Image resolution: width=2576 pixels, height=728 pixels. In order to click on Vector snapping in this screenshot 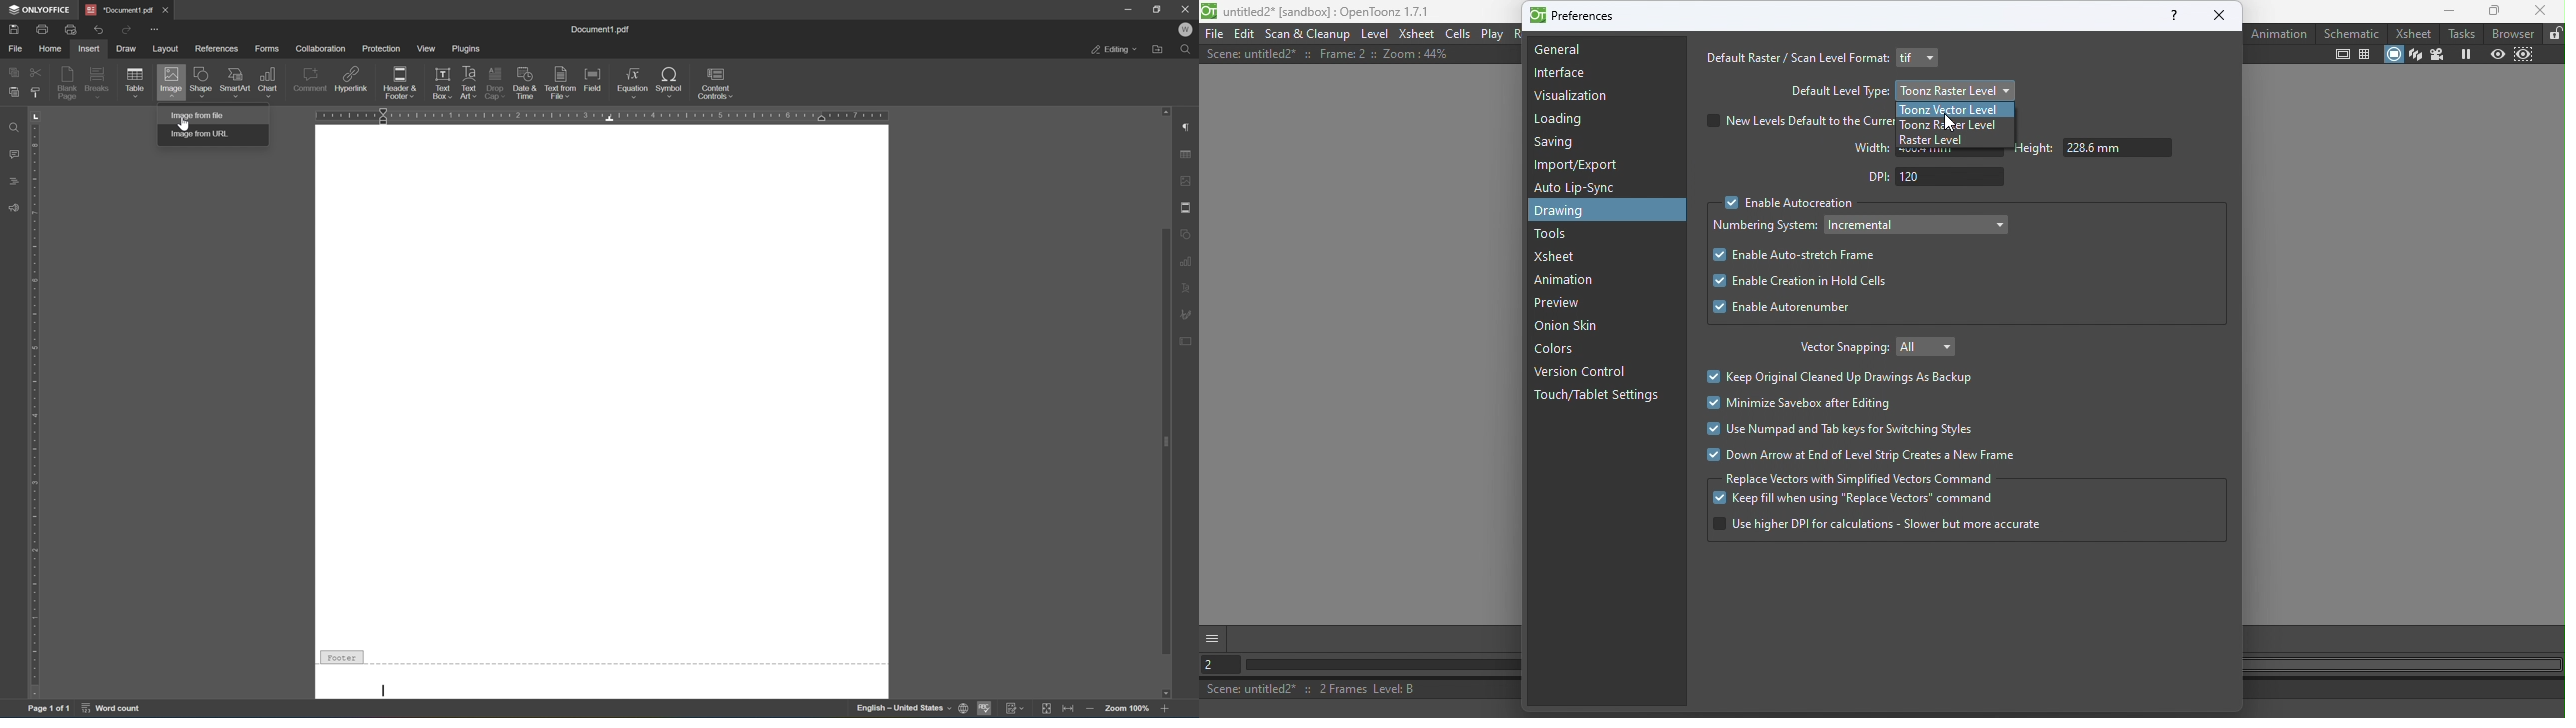, I will do `click(1840, 349)`.